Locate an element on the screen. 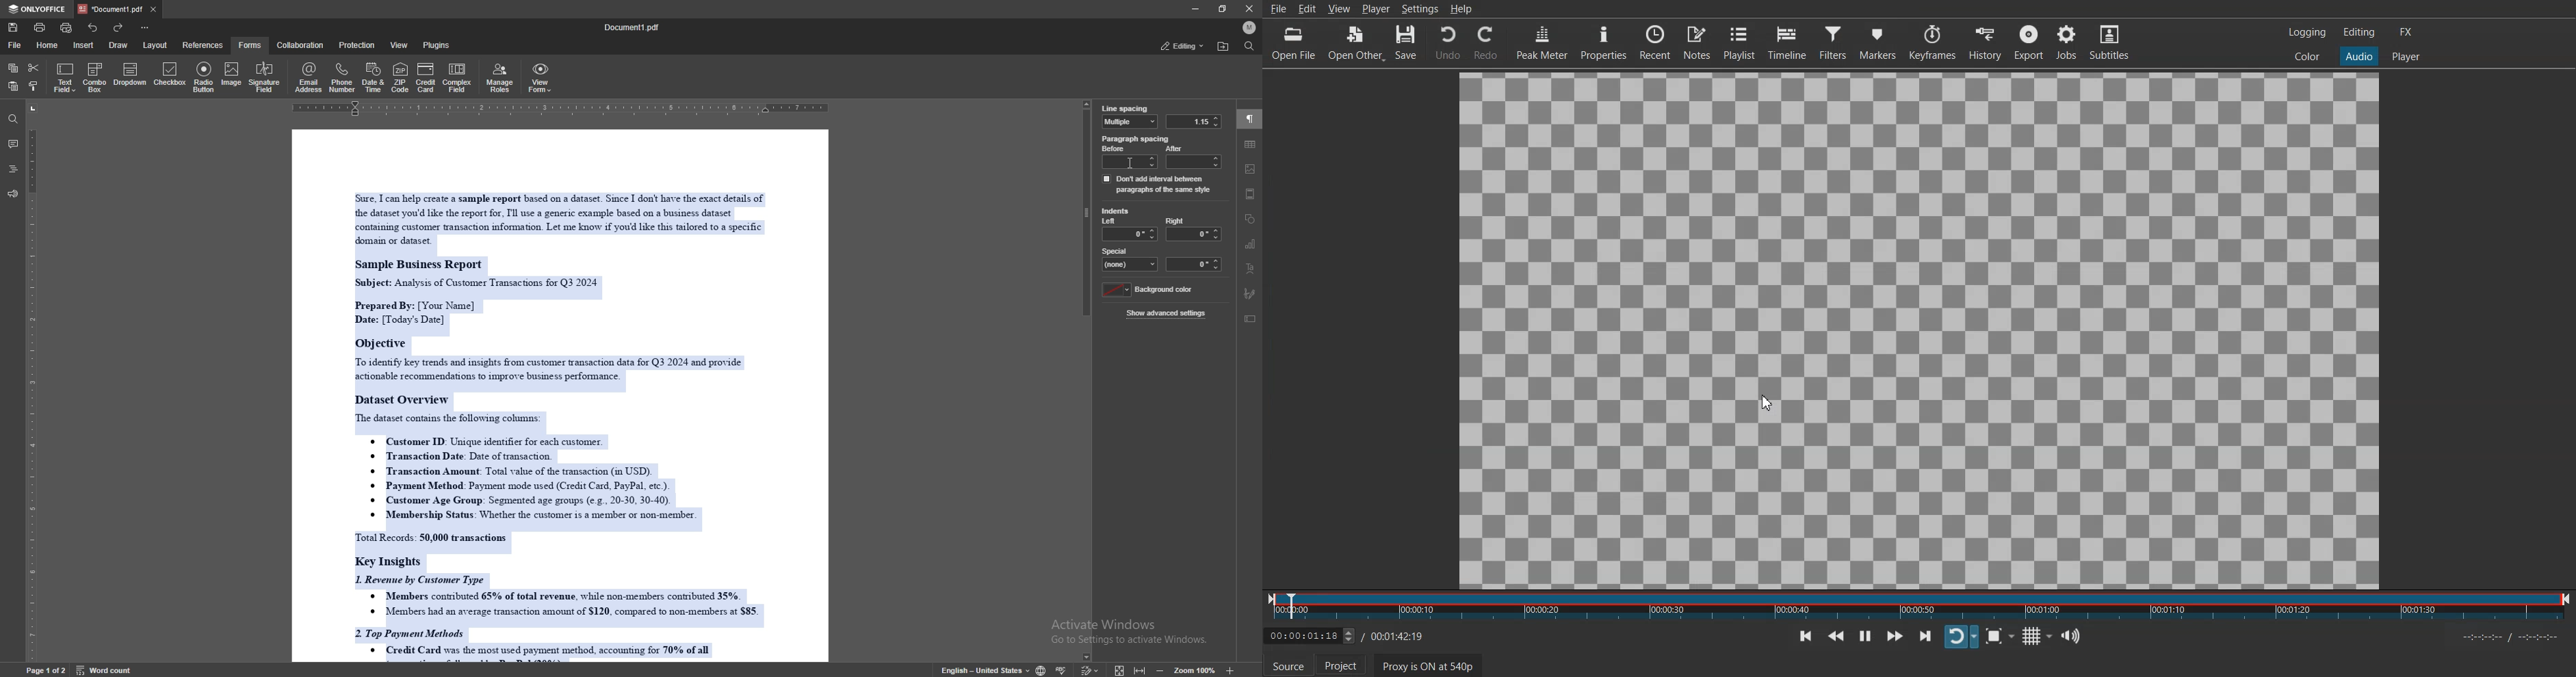 This screenshot has height=700, width=2576. scroll bar is located at coordinates (1087, 383).